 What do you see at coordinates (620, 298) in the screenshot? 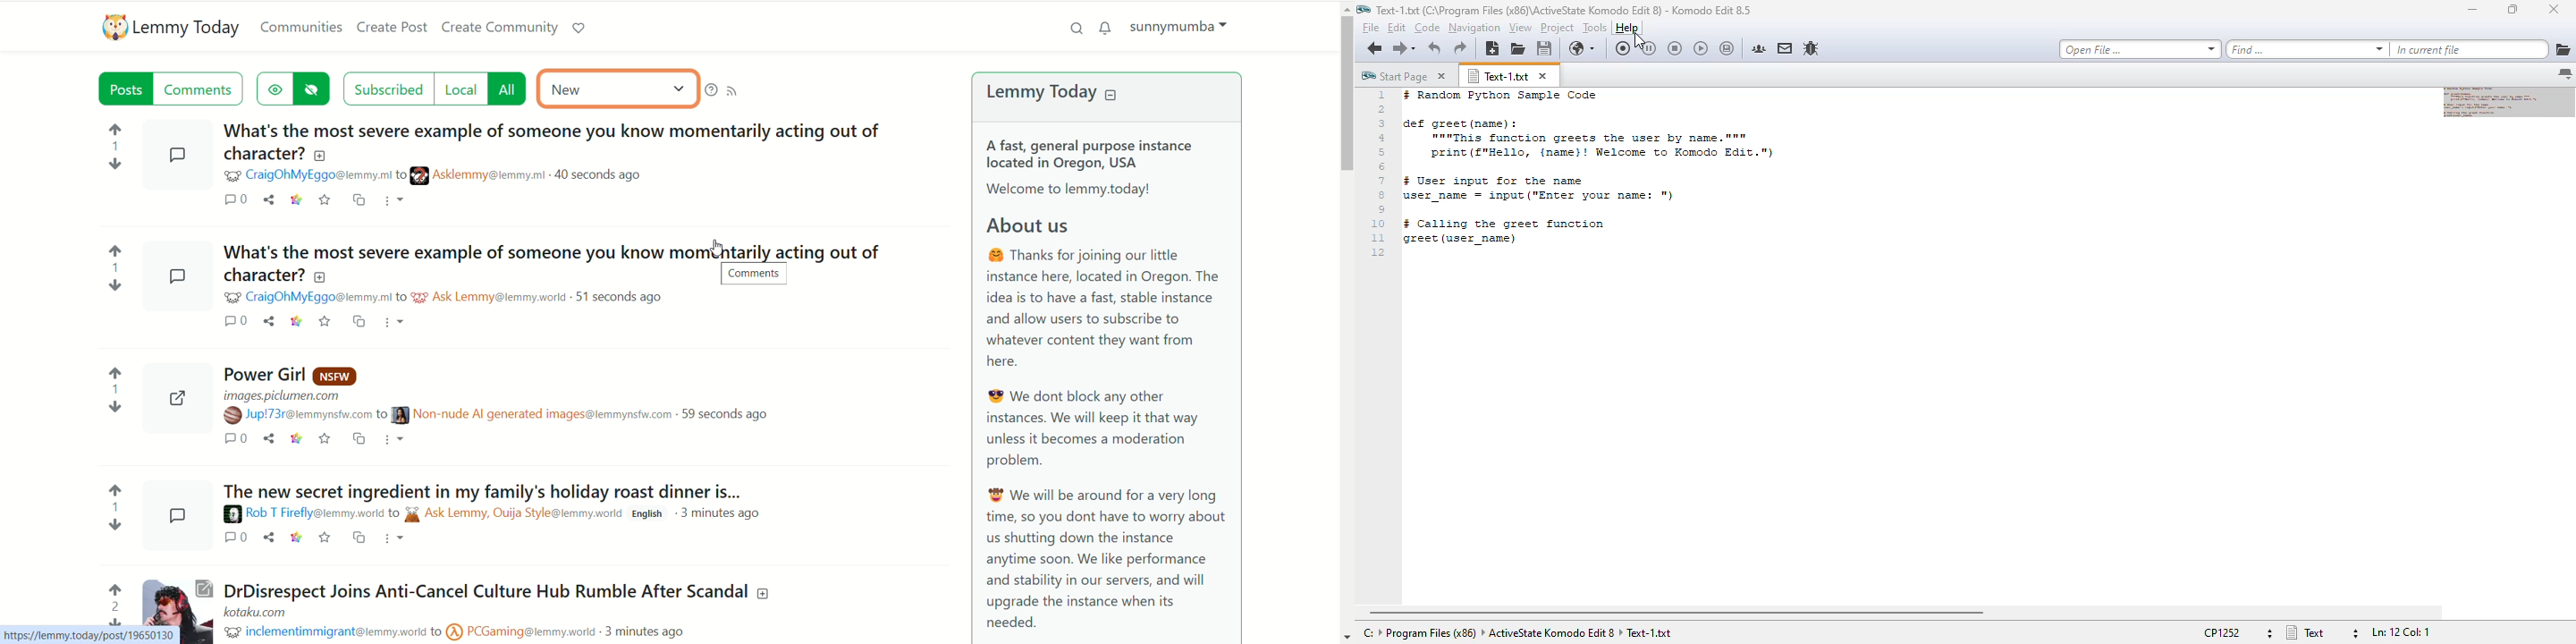
I see `51 seconds ago` at bounding box center [620, 298].